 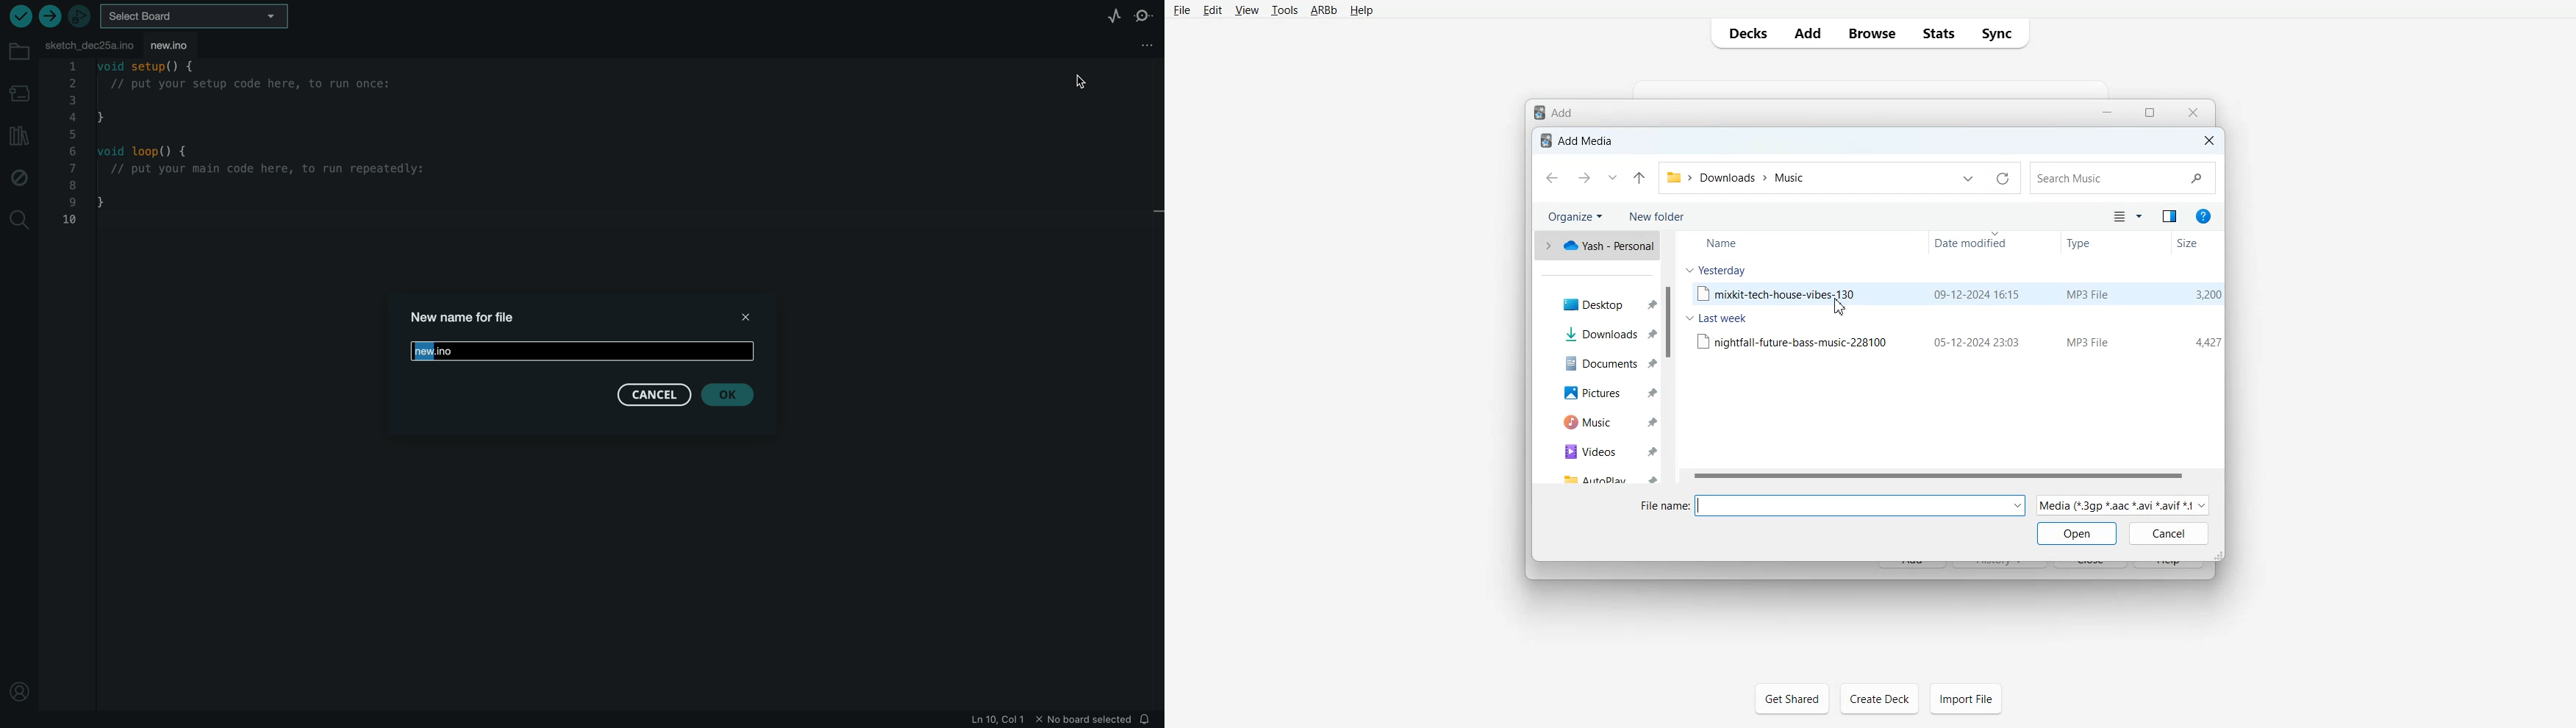 I want to click on Organize, so click(x=1576, y=215).